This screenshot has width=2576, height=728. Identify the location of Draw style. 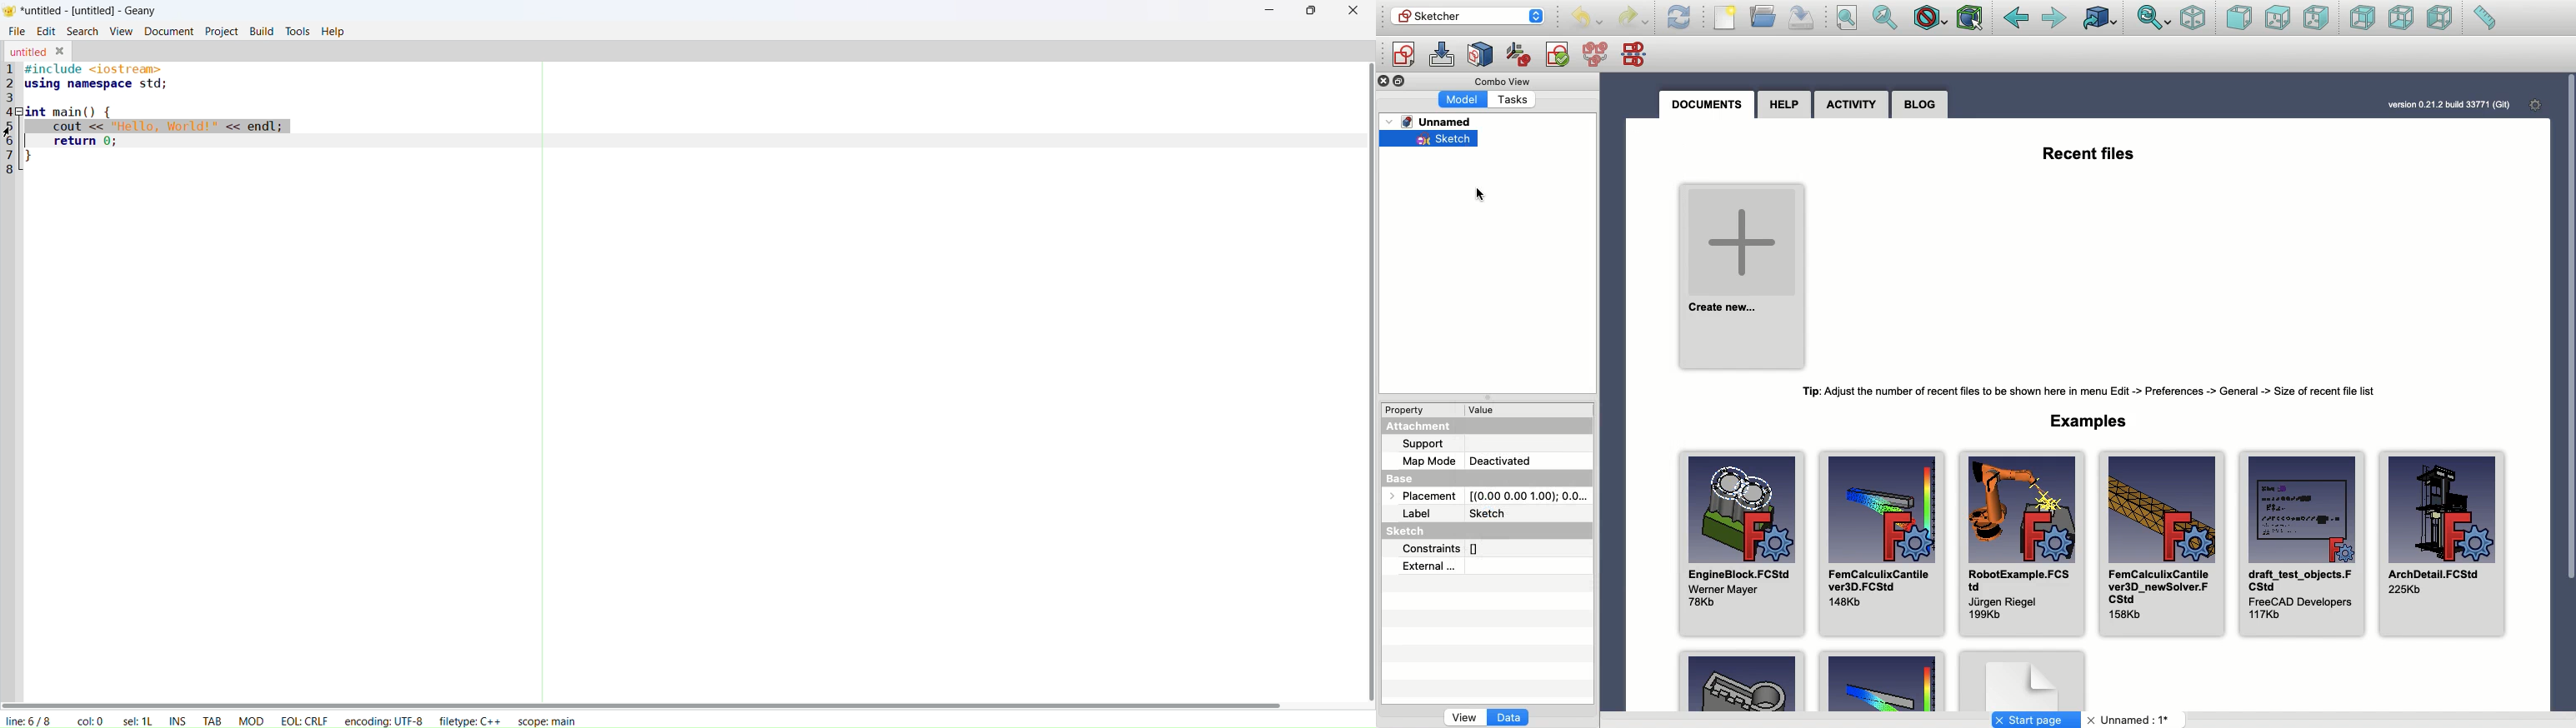
(1929, 20).